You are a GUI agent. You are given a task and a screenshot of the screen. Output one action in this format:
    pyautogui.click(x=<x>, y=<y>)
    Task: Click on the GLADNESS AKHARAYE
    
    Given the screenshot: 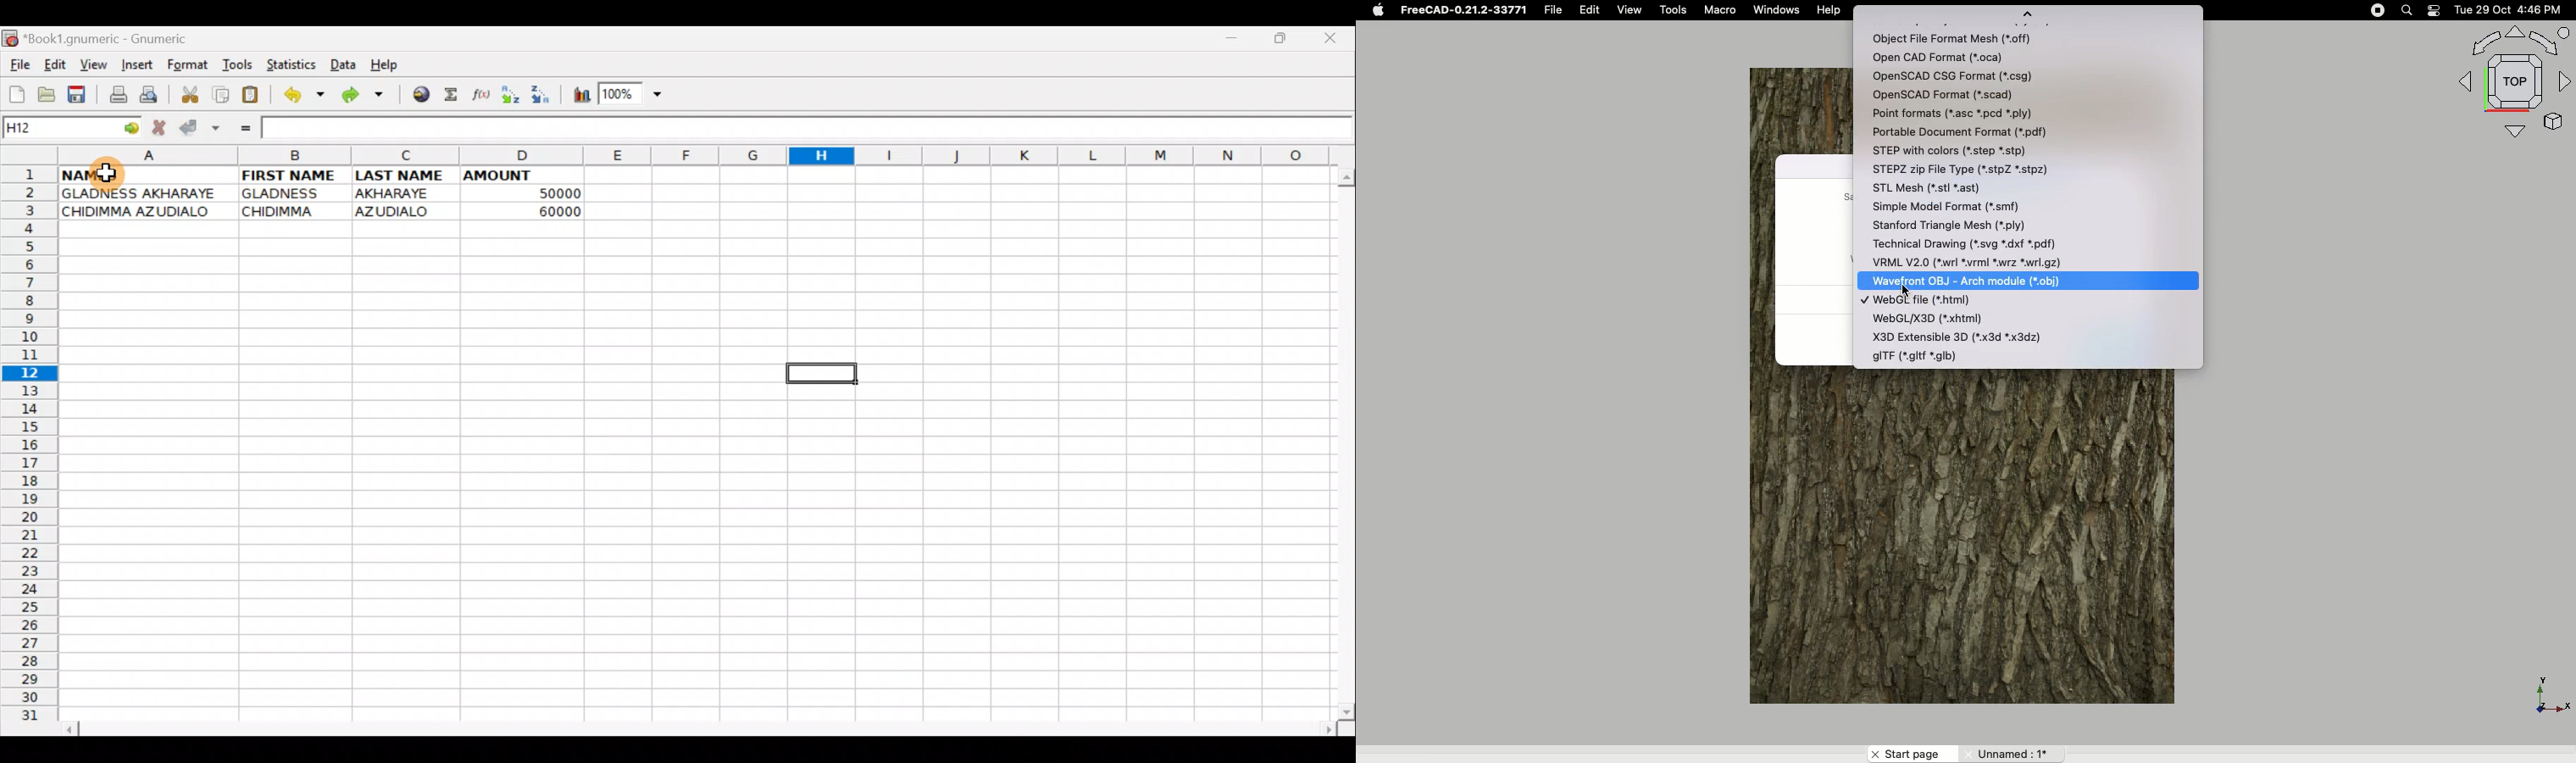 What is the action you would take?
    pyautogui.click(x=143, y=194)
    